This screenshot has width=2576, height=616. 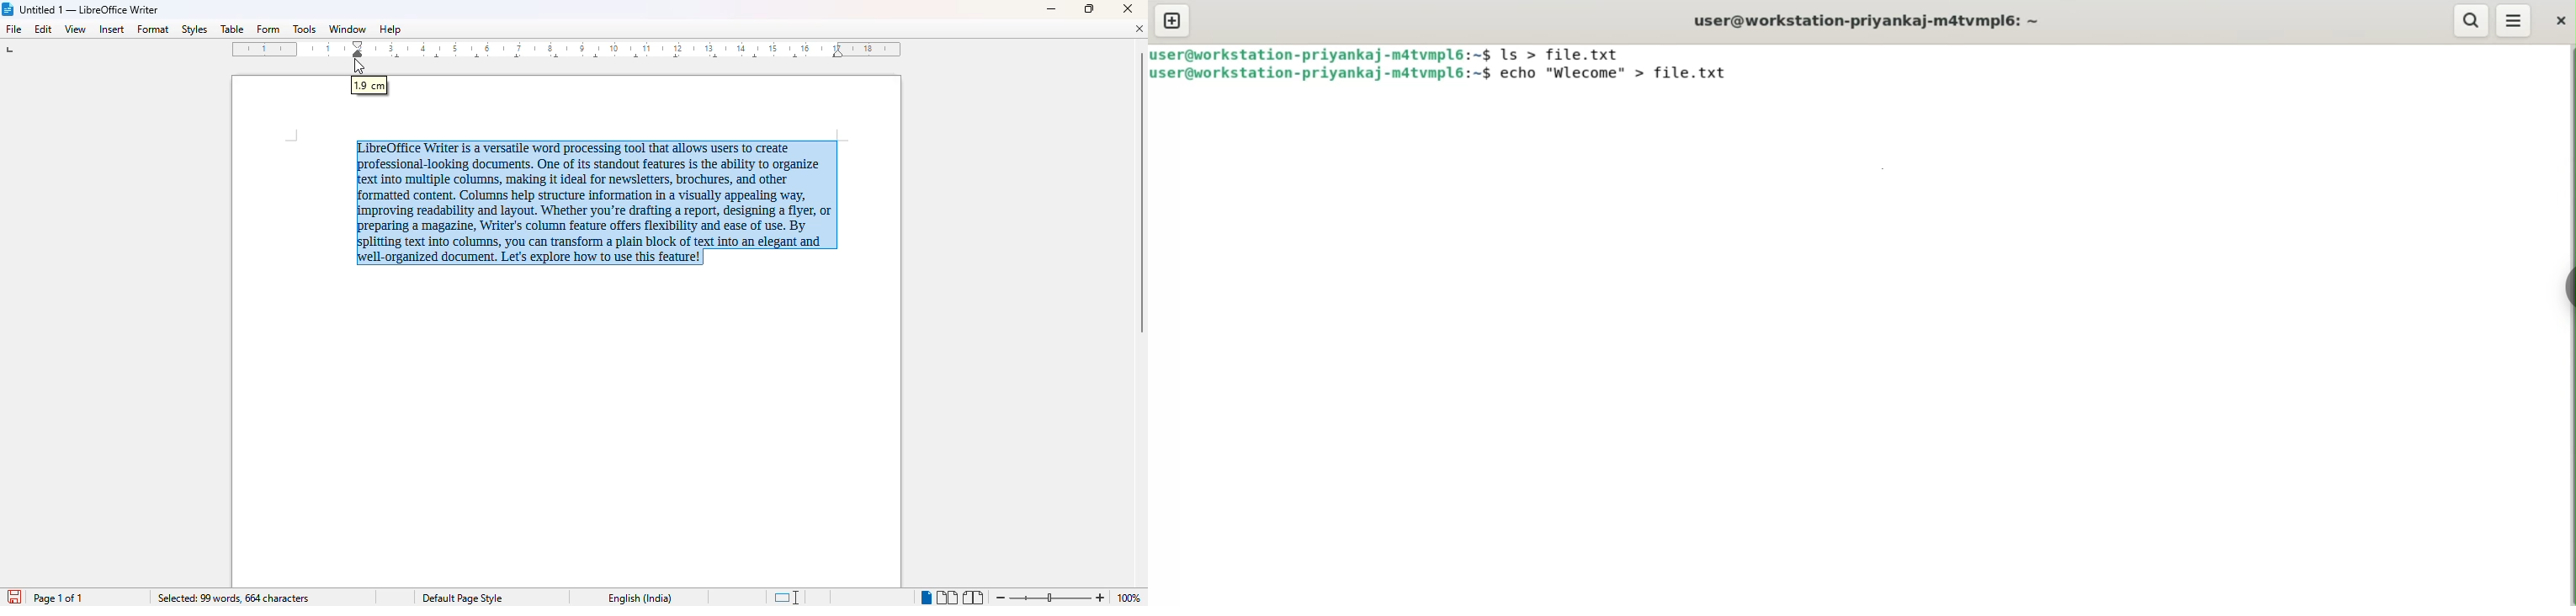 I want to click on standard selection, so click(x=788, y=597).